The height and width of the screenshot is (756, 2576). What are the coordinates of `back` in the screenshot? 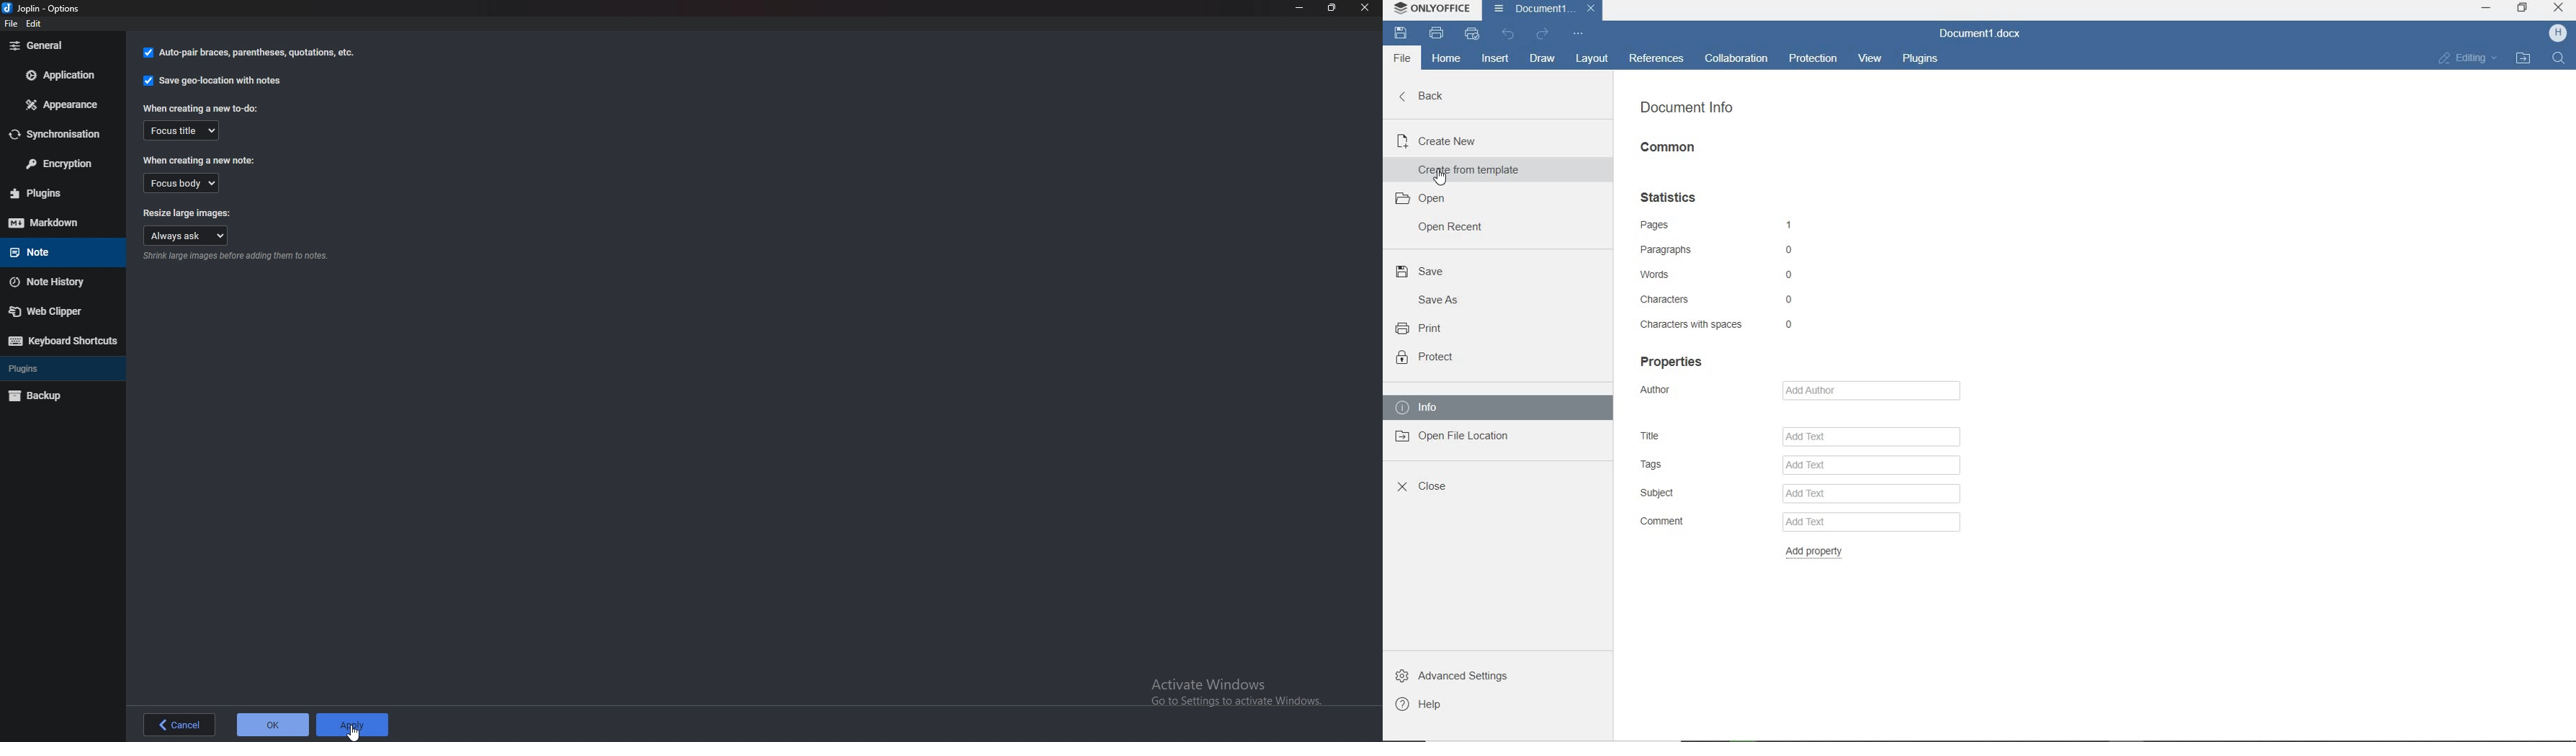 It's located at (1421, 96).